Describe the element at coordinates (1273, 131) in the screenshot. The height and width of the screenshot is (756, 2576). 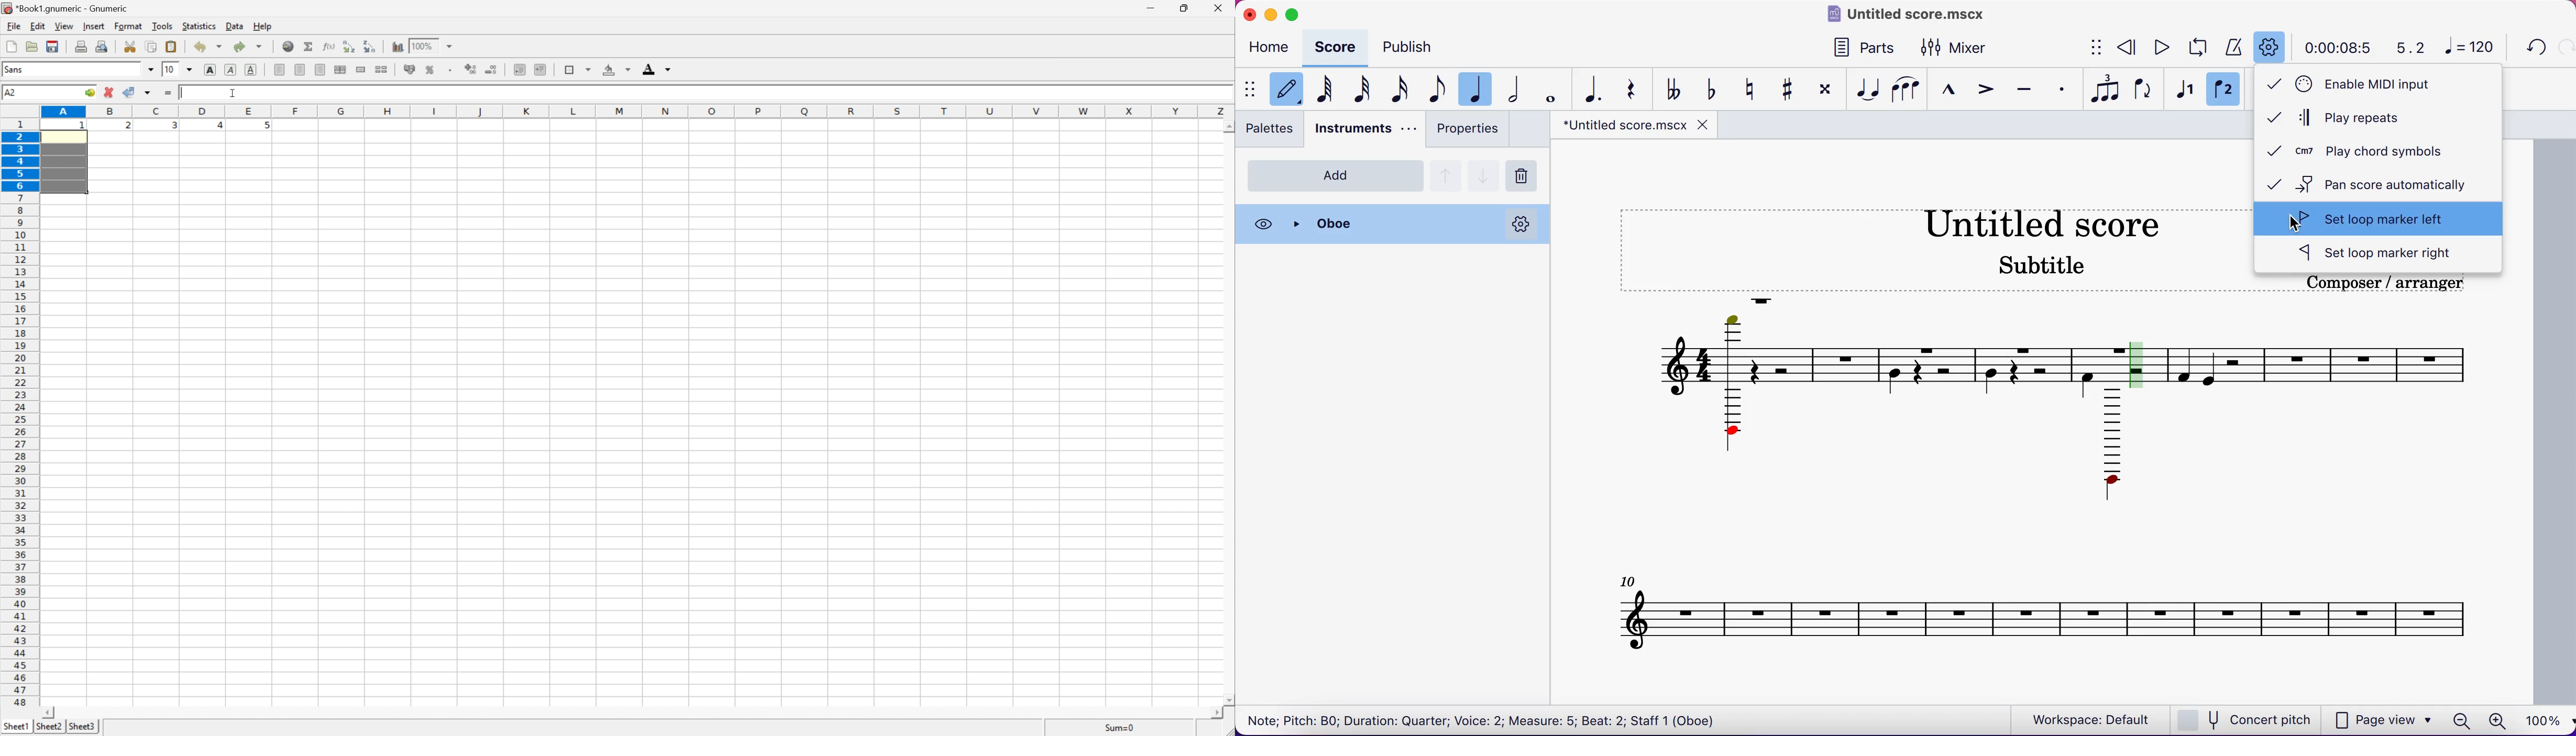
I see `palettes` at that location.